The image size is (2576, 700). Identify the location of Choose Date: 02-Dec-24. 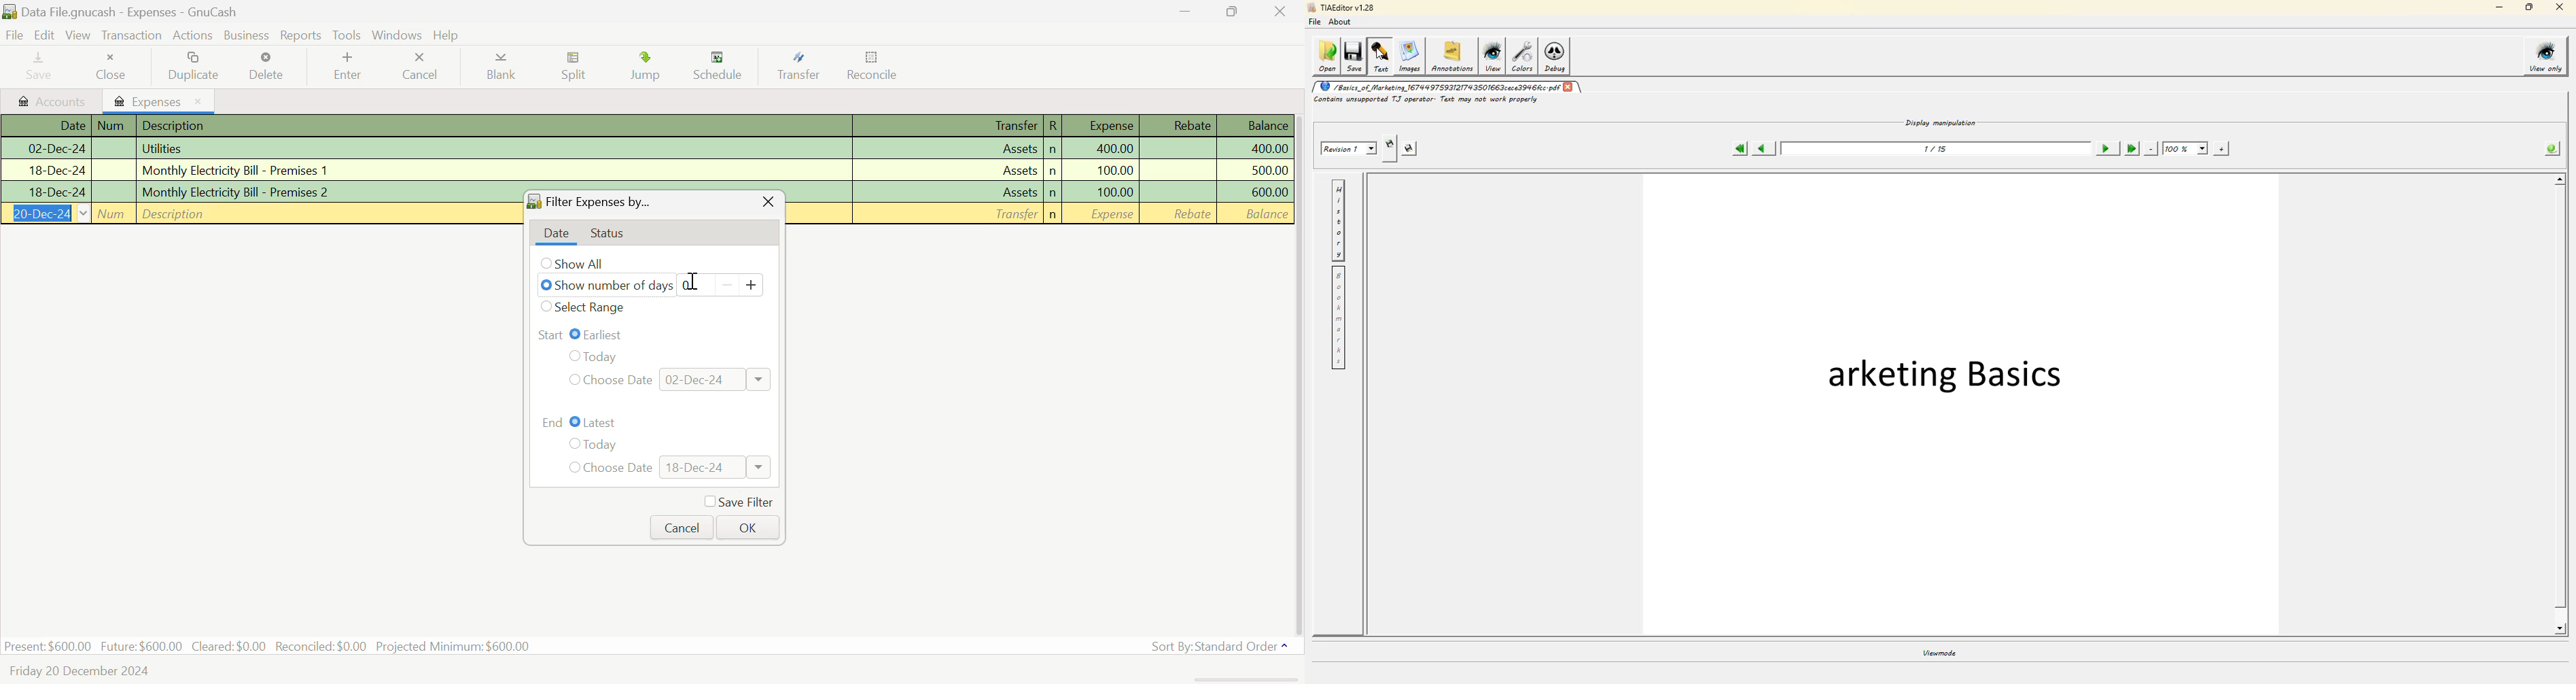
(667, 380).